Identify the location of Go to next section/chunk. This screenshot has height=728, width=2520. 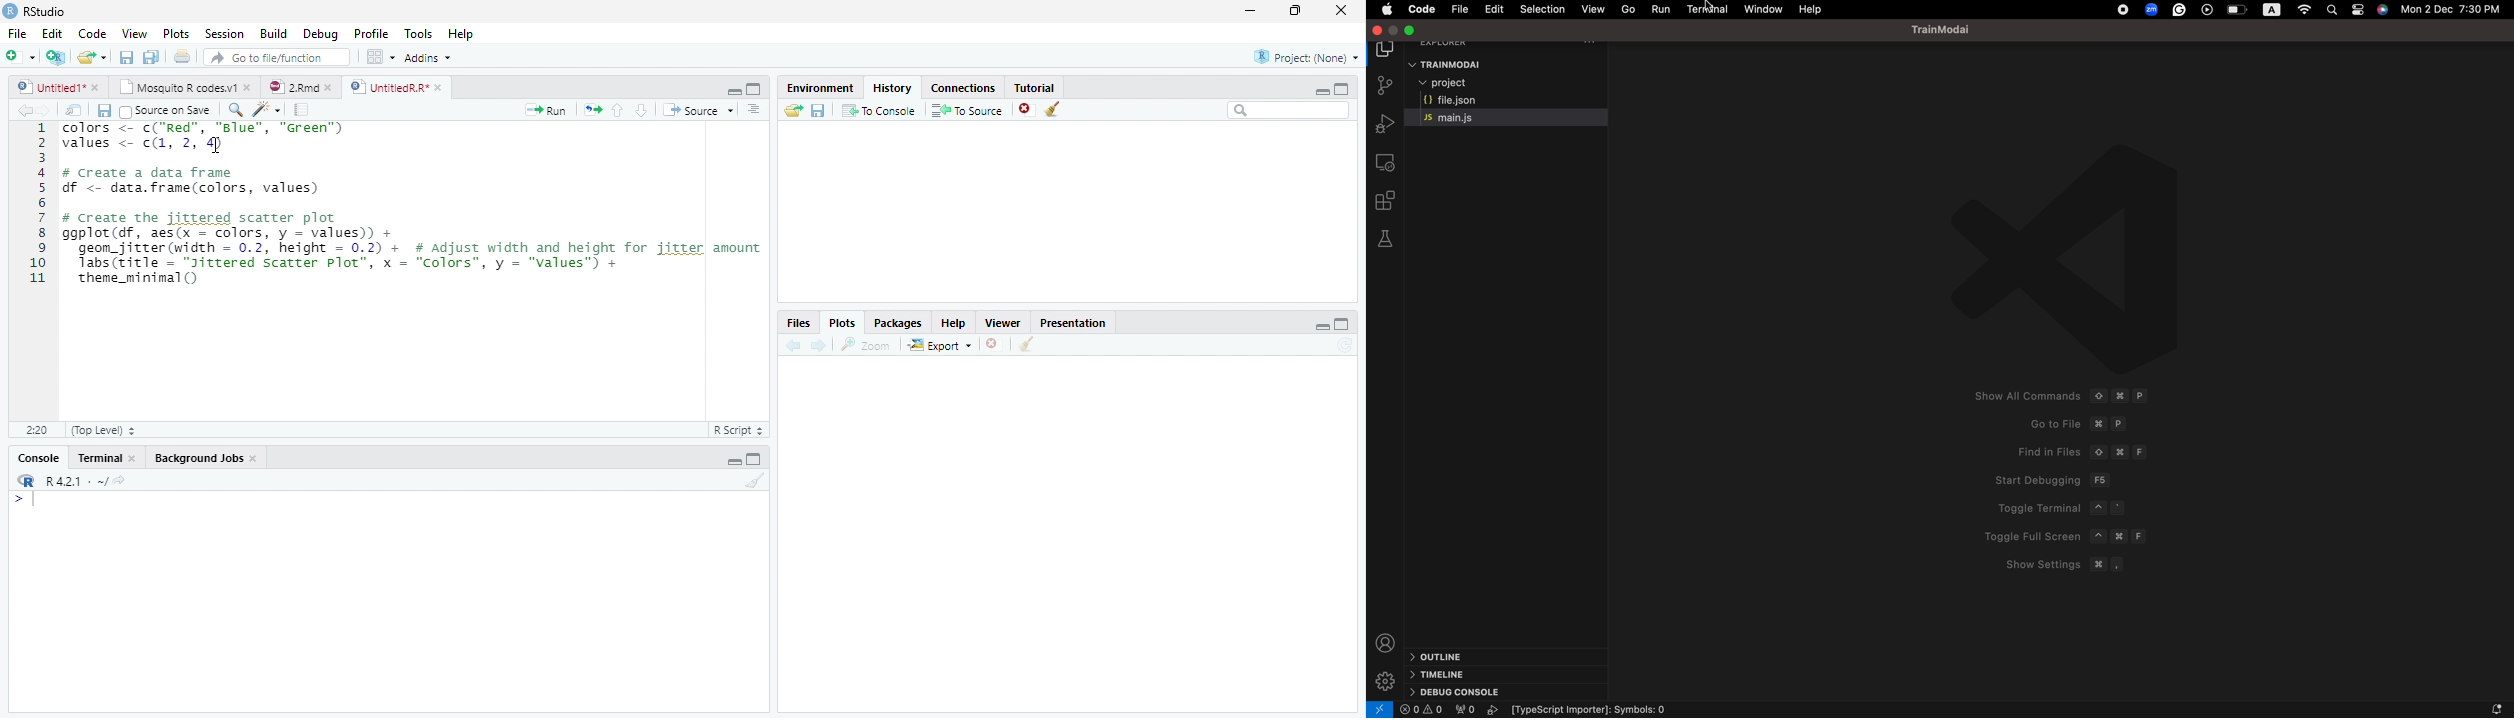
(641, 110).